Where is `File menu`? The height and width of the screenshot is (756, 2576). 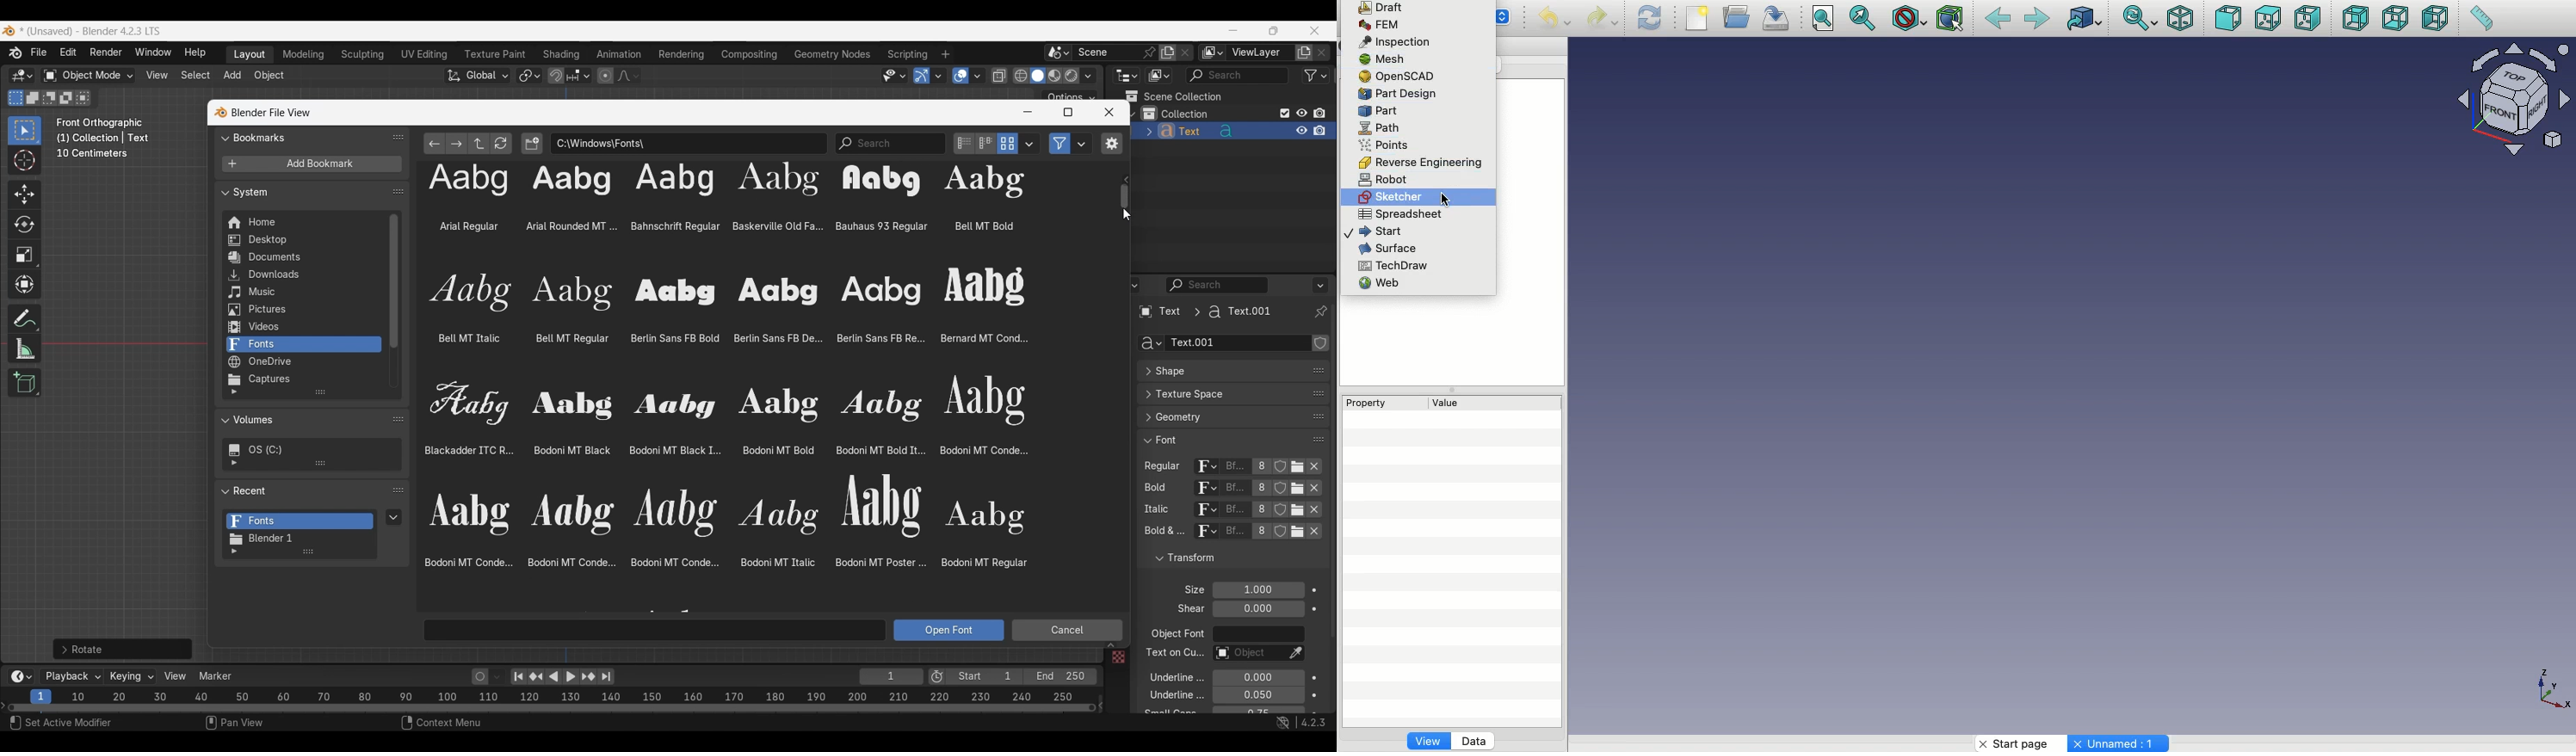
File menu is located at coordinates (40, 53).